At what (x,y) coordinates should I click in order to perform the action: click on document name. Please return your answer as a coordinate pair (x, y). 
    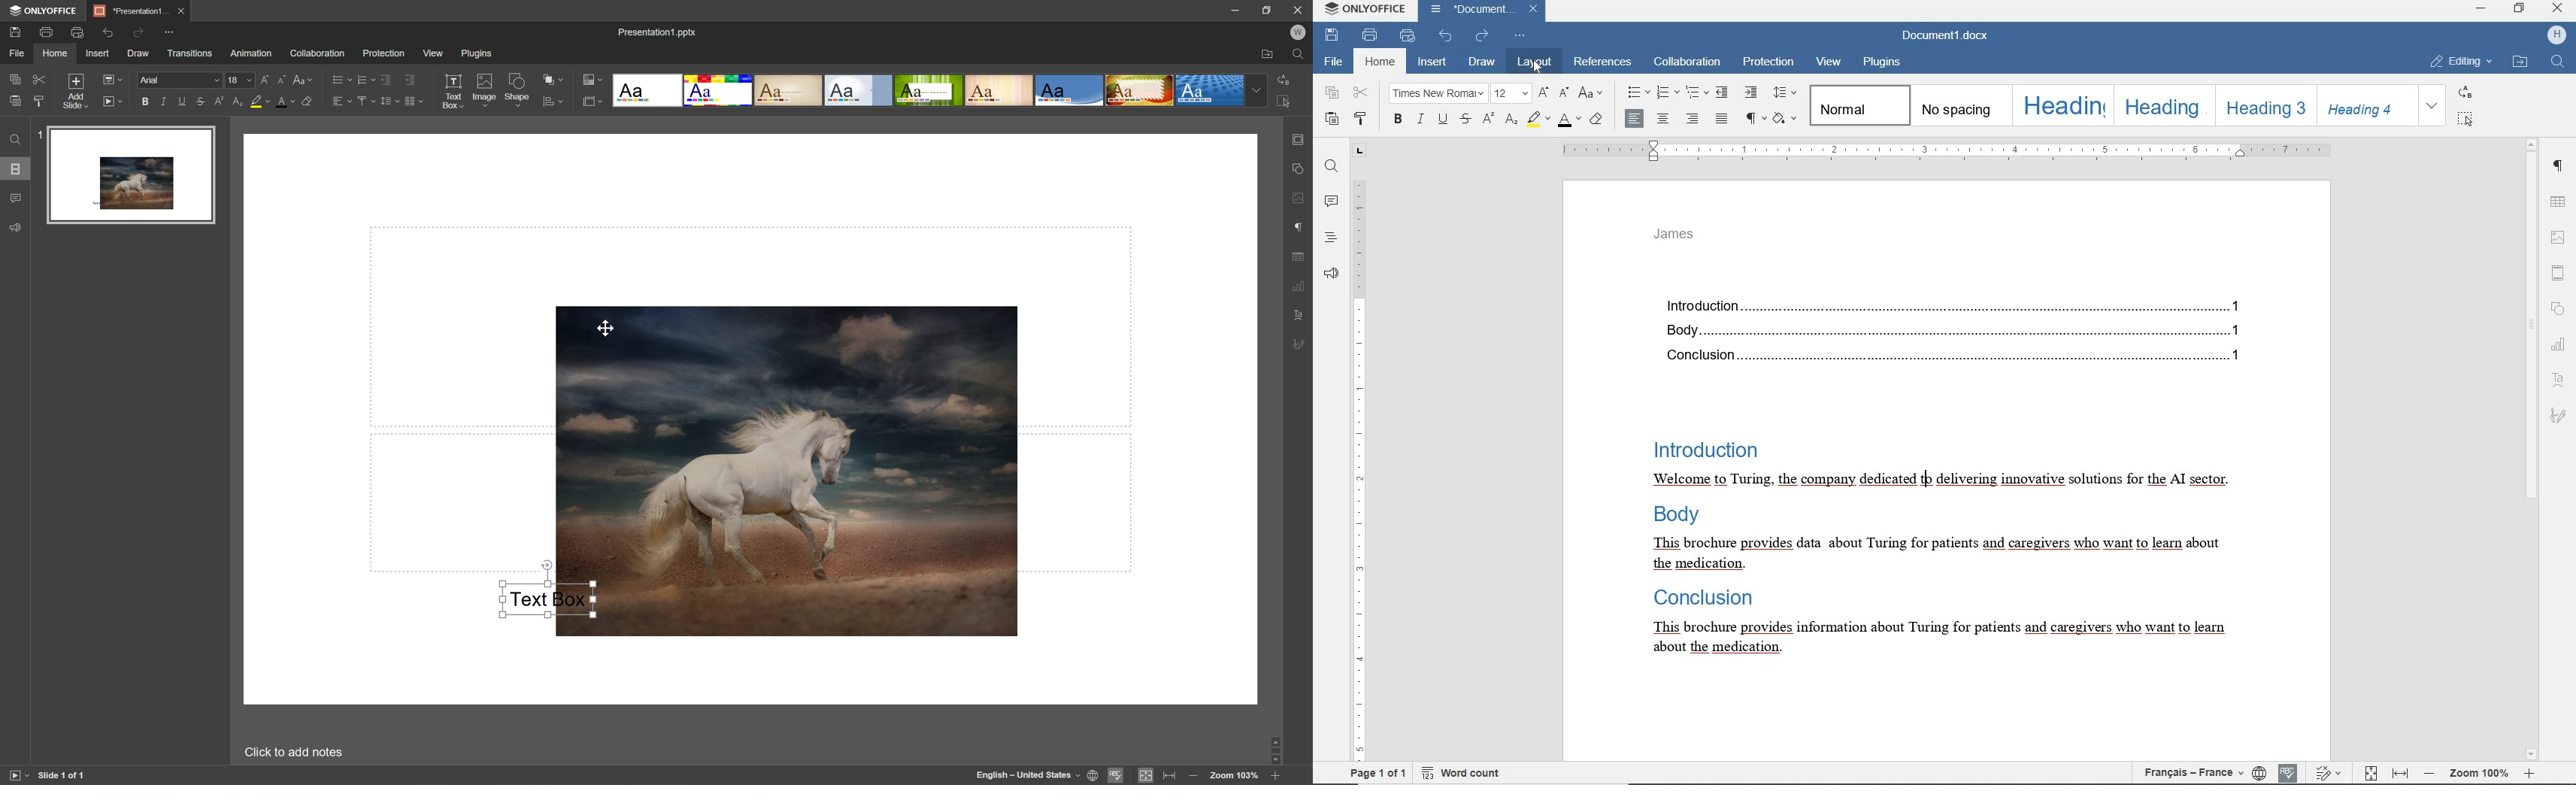
    Looking at the image, I should click on (1947, 37).